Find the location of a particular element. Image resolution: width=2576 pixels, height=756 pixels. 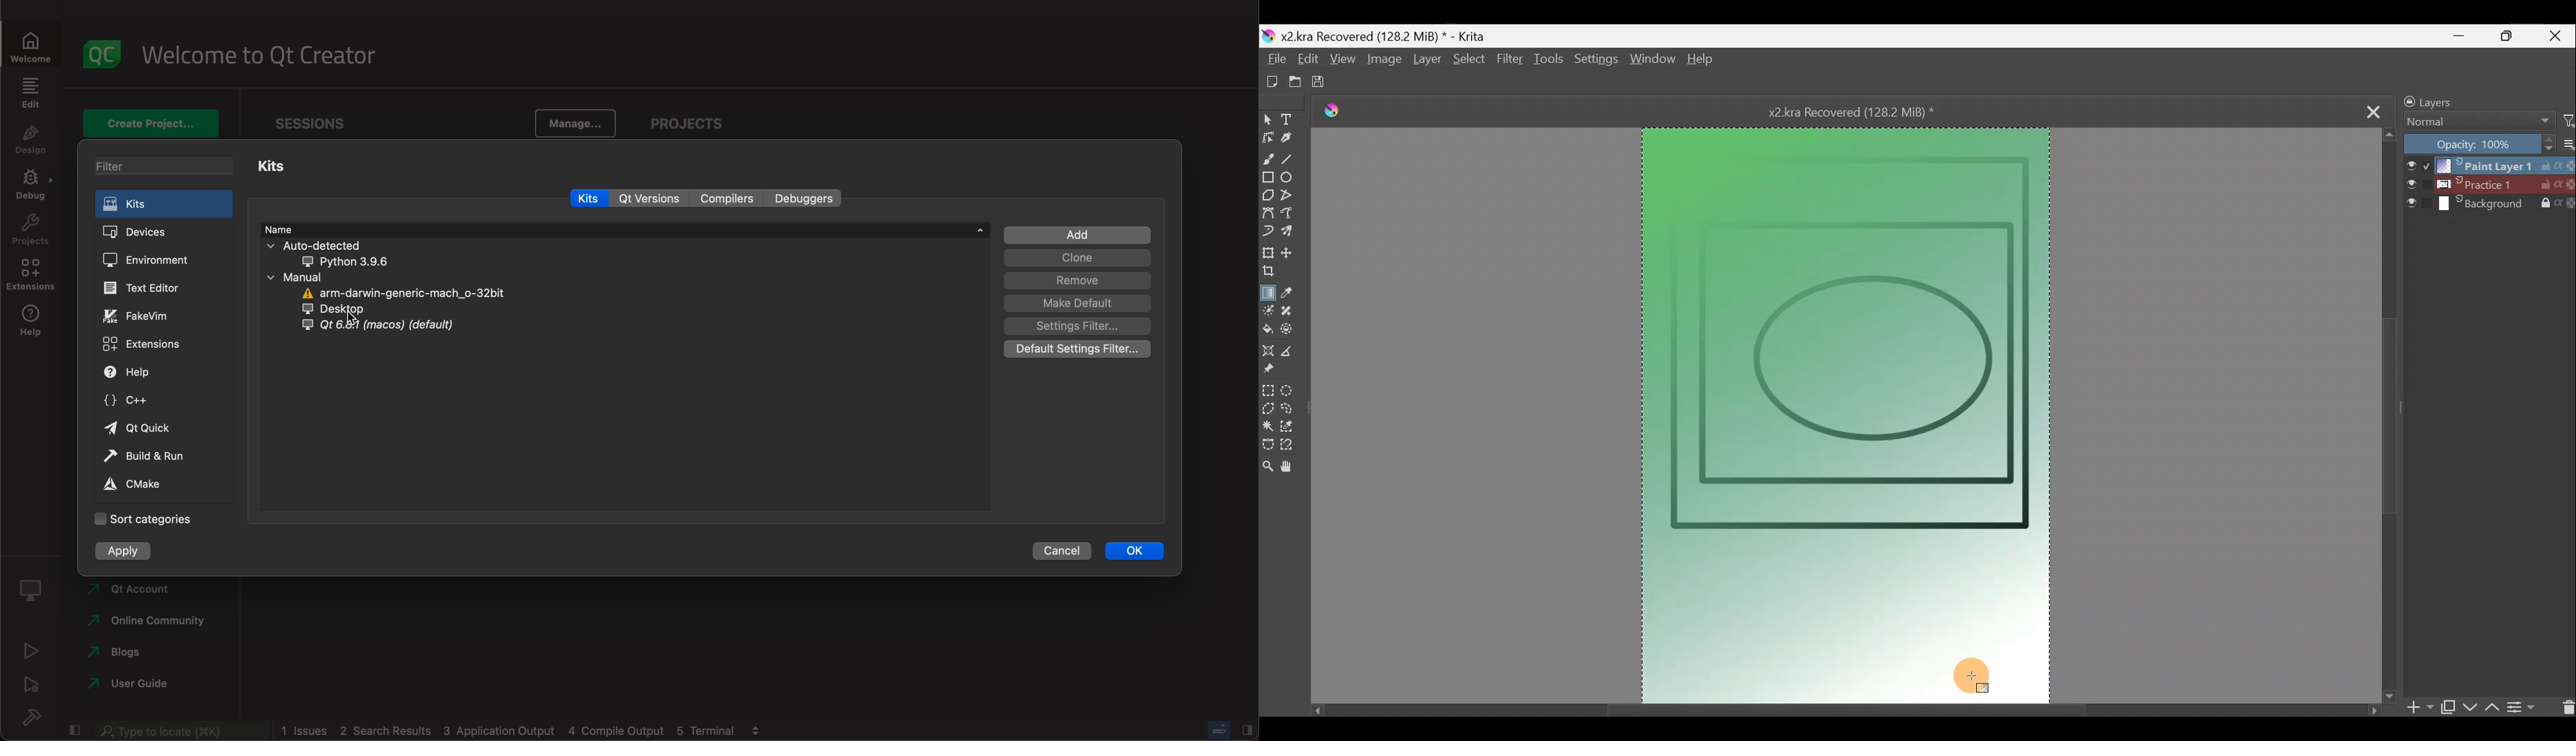

Type to locate (K) is located at coordinates (181, 731).